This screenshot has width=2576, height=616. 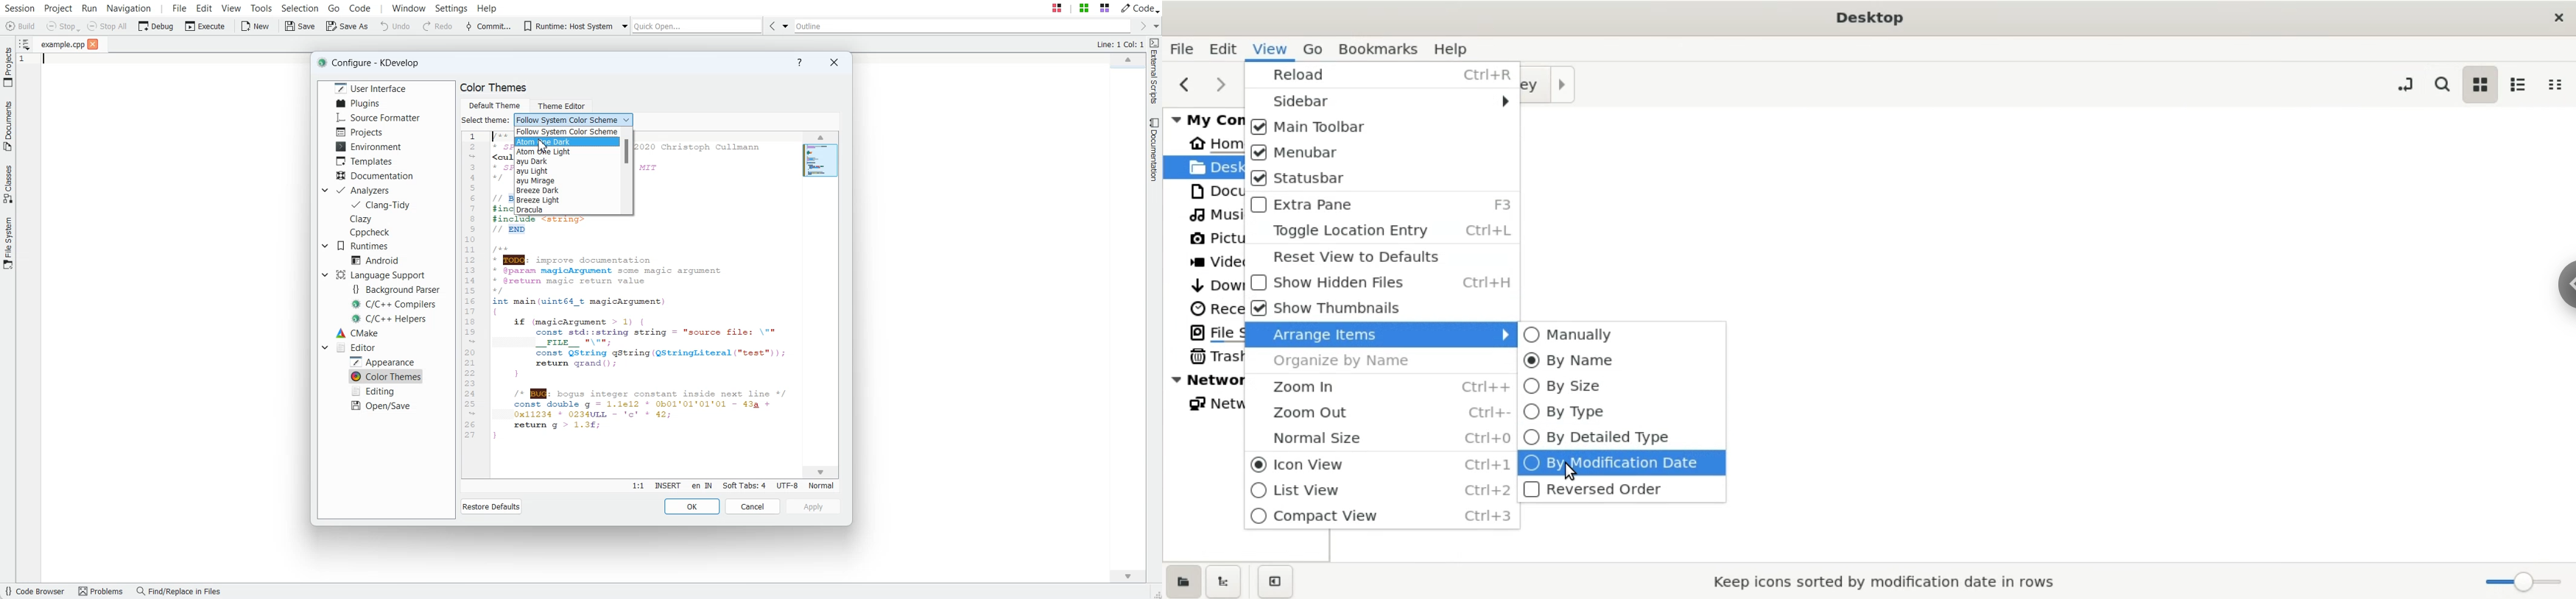 What do you see at coordinates (1380, 466) in the screenshot?
I see `icon view` at bounding box center [1380, 466].